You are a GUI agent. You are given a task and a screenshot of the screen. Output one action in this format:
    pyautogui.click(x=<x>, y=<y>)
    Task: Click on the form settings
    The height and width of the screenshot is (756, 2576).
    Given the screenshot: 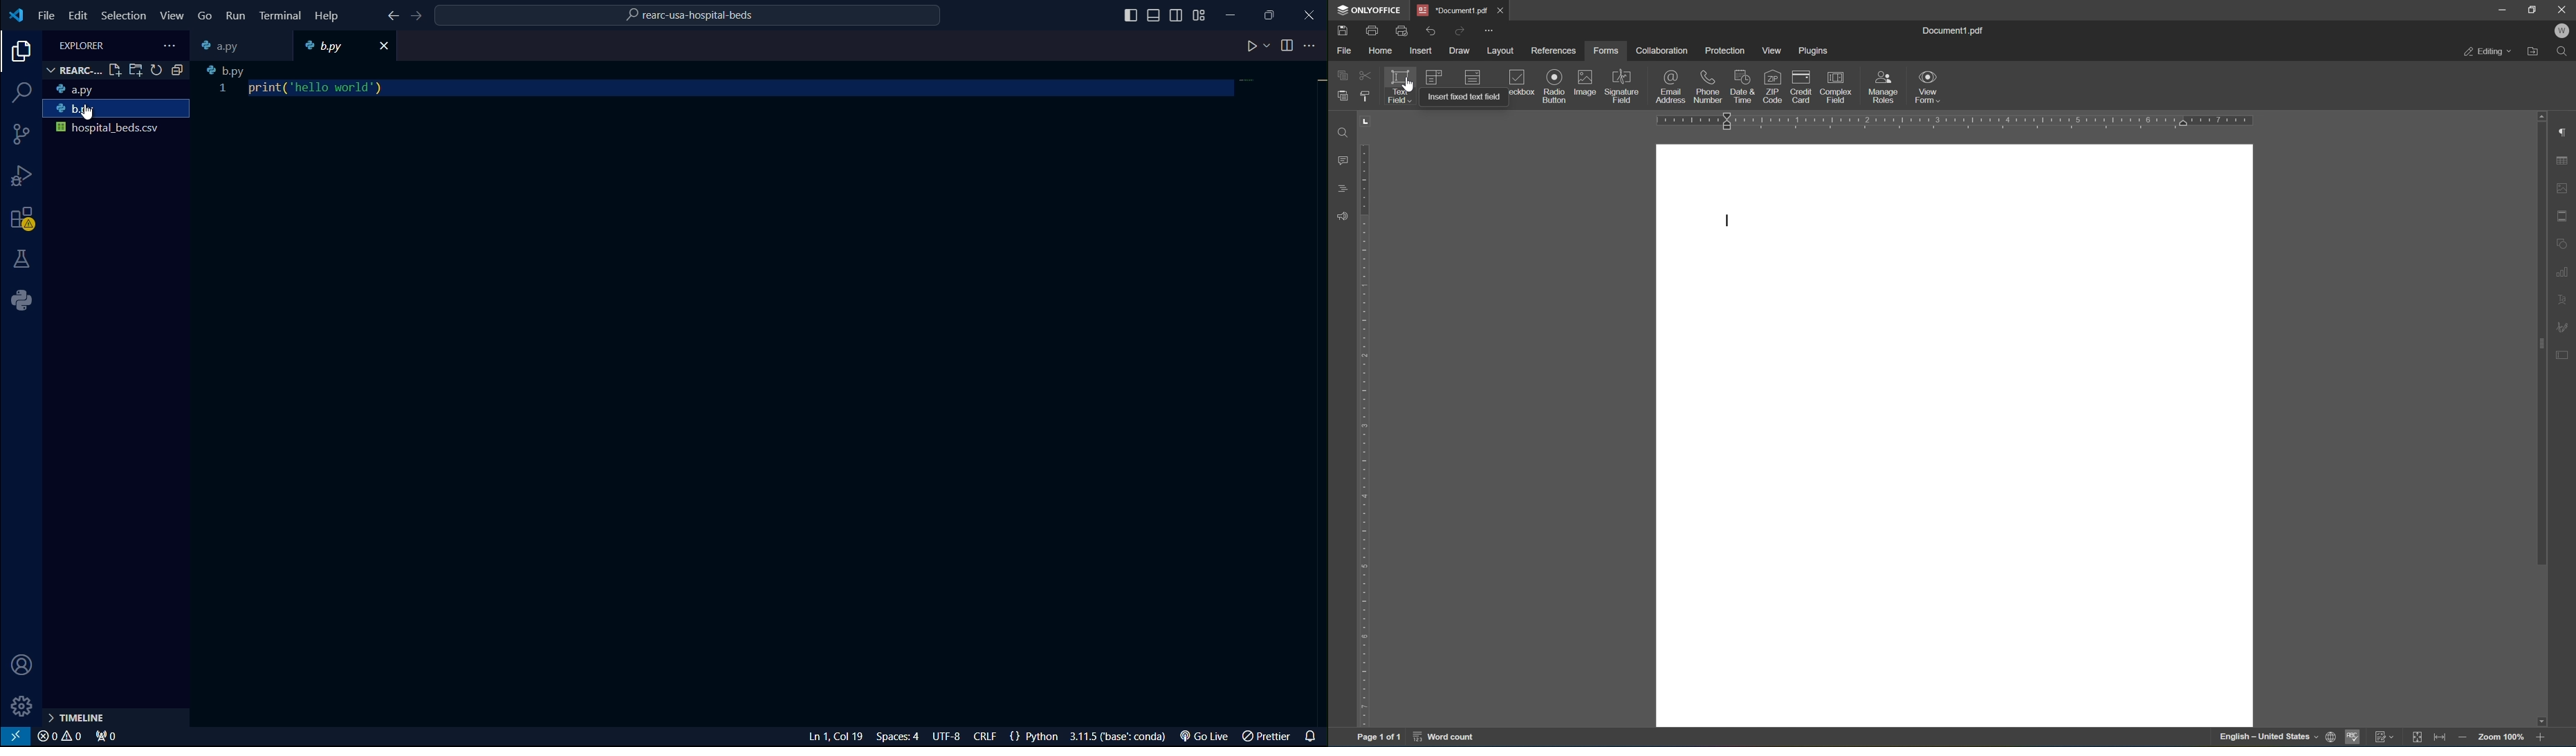 What is the action you would take?
    pyautogui.click(x=2565, y=354)
    